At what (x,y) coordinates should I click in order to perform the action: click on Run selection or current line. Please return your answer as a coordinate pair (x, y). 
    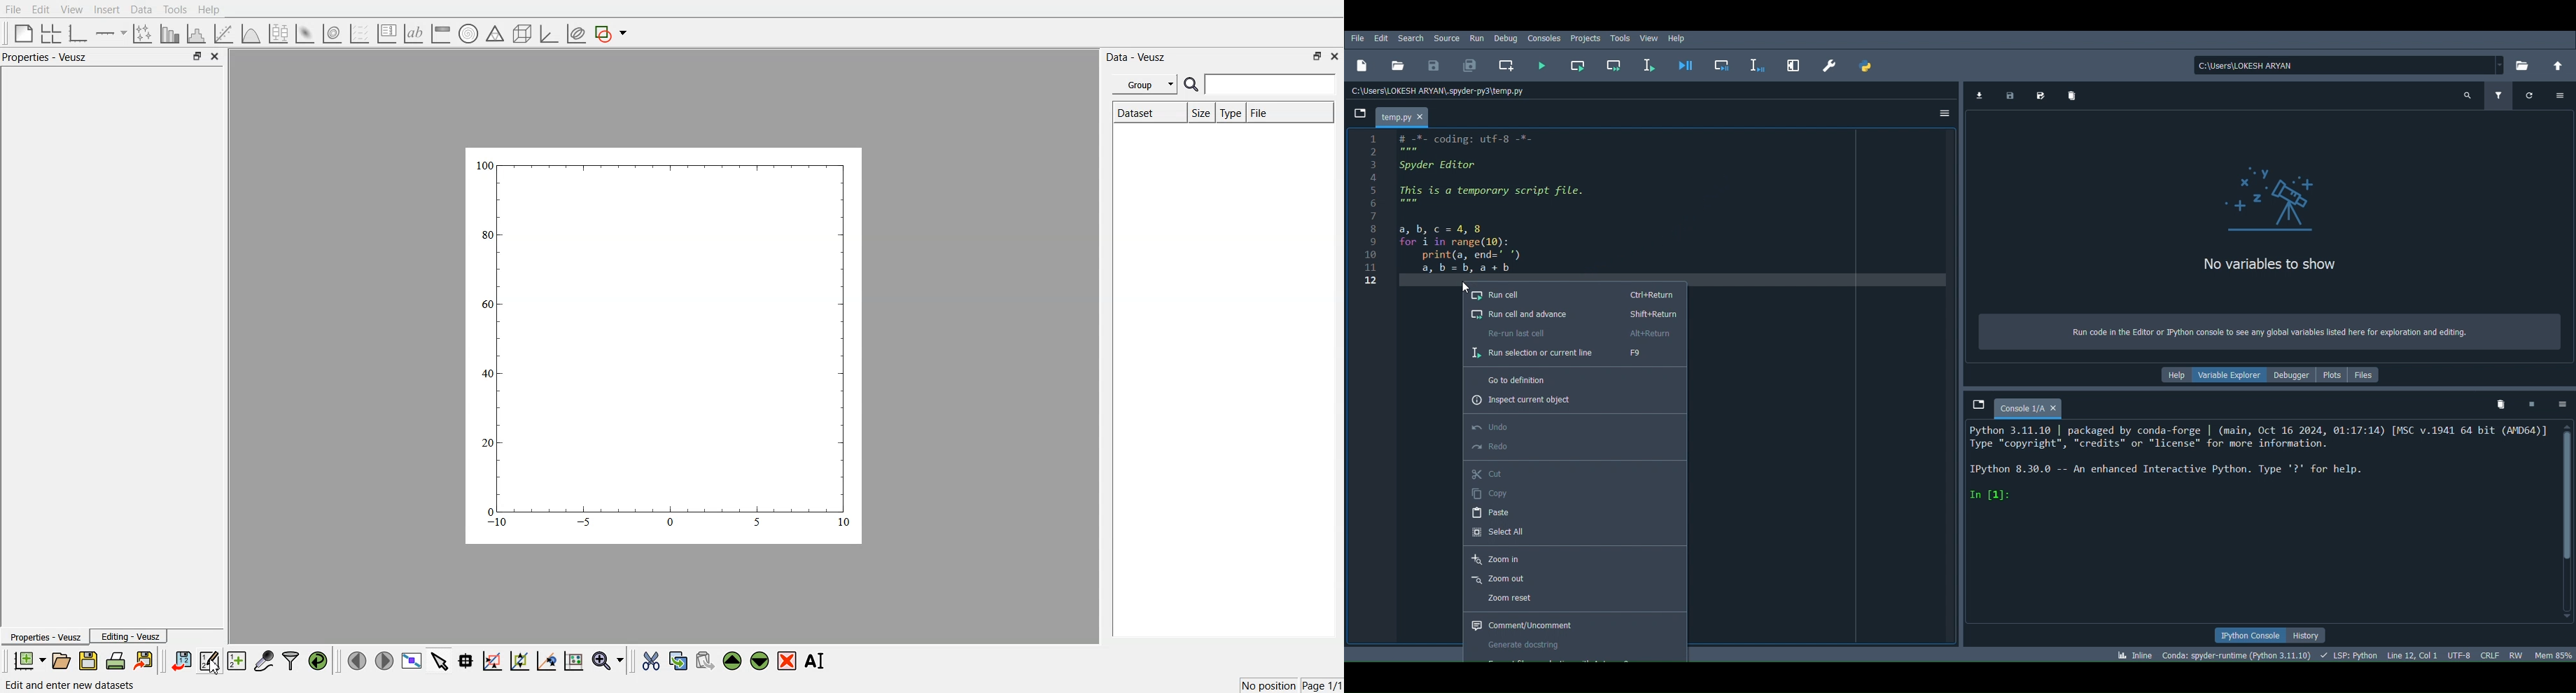
    Looking at the image, I should click on (1563, 352).